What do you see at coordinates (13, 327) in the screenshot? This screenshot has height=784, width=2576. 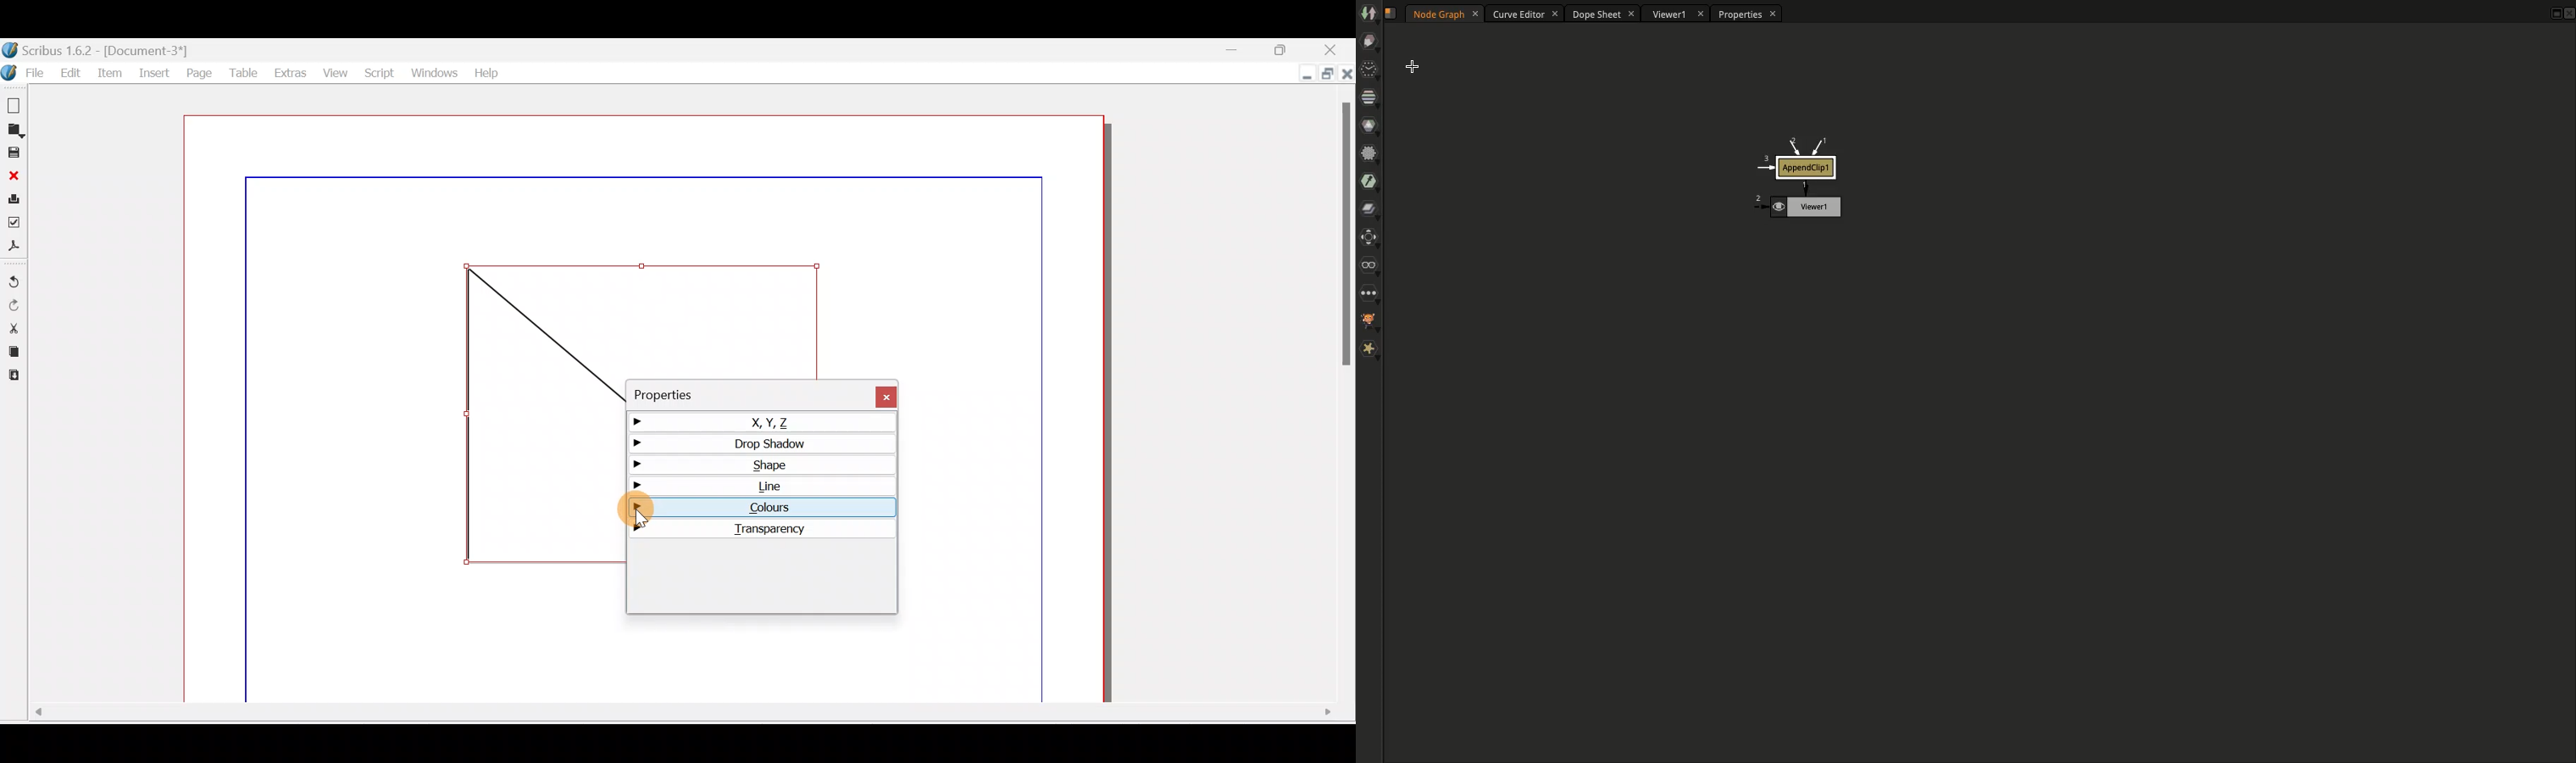 I see `Cut` at bounding box center [13, 327].